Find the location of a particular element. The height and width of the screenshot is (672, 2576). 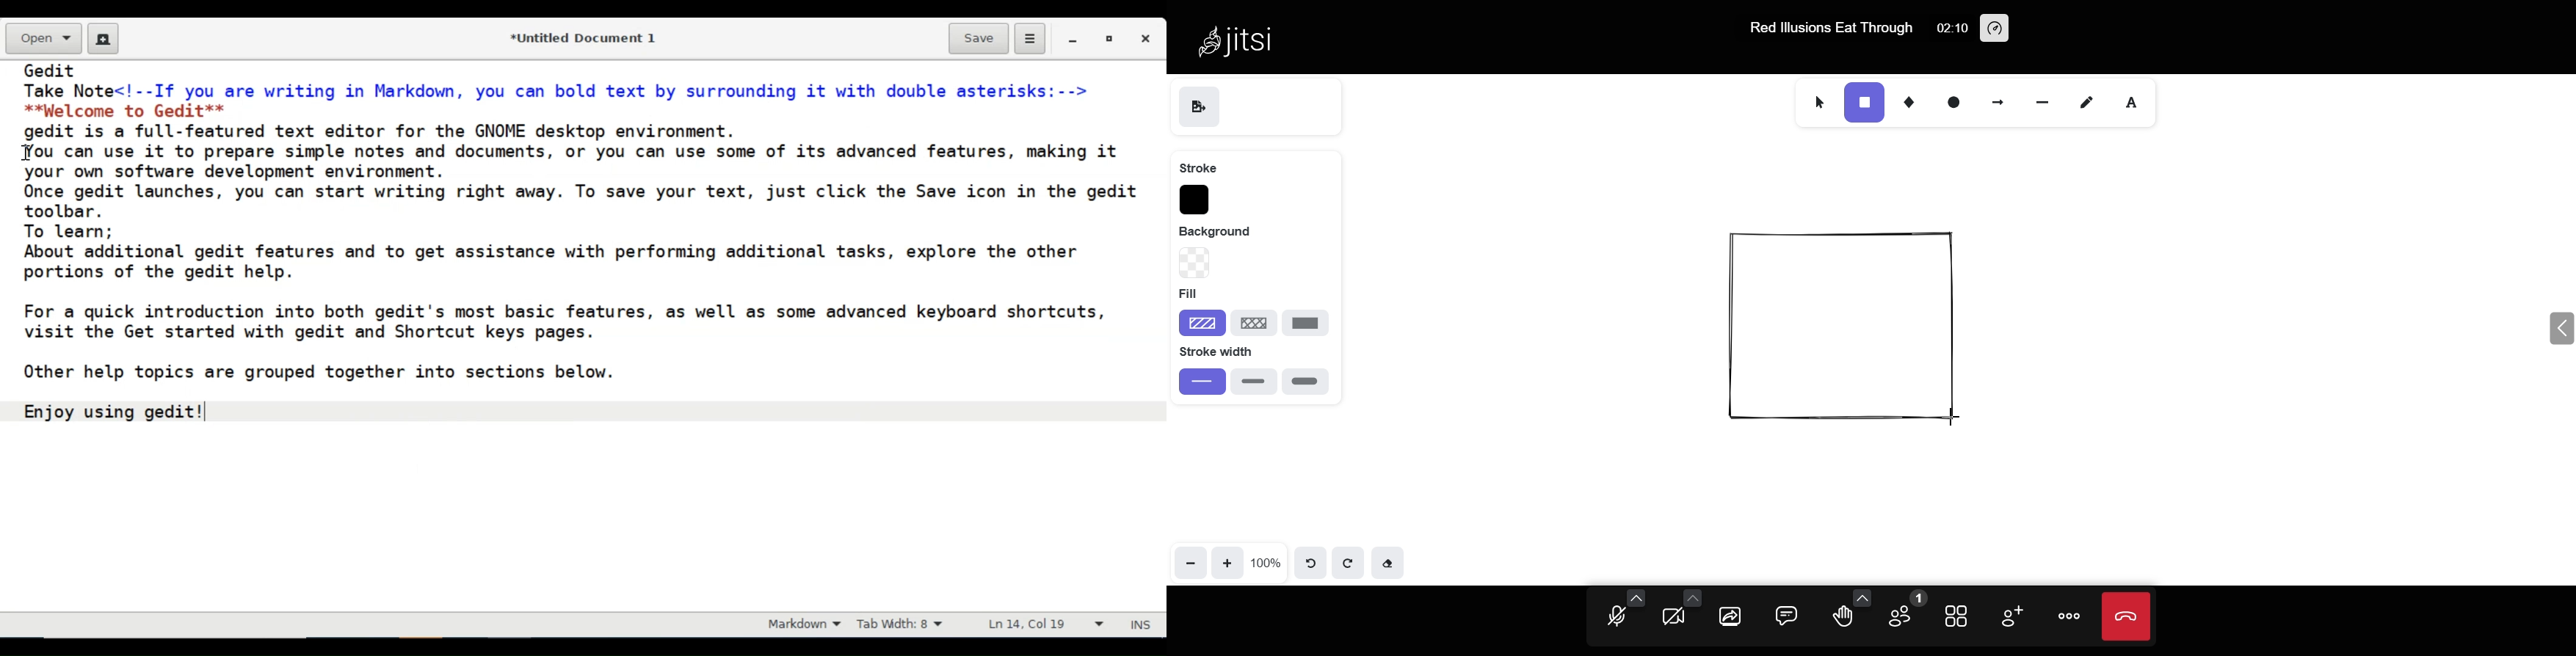

eraser is located at coordinates (1390, 564).